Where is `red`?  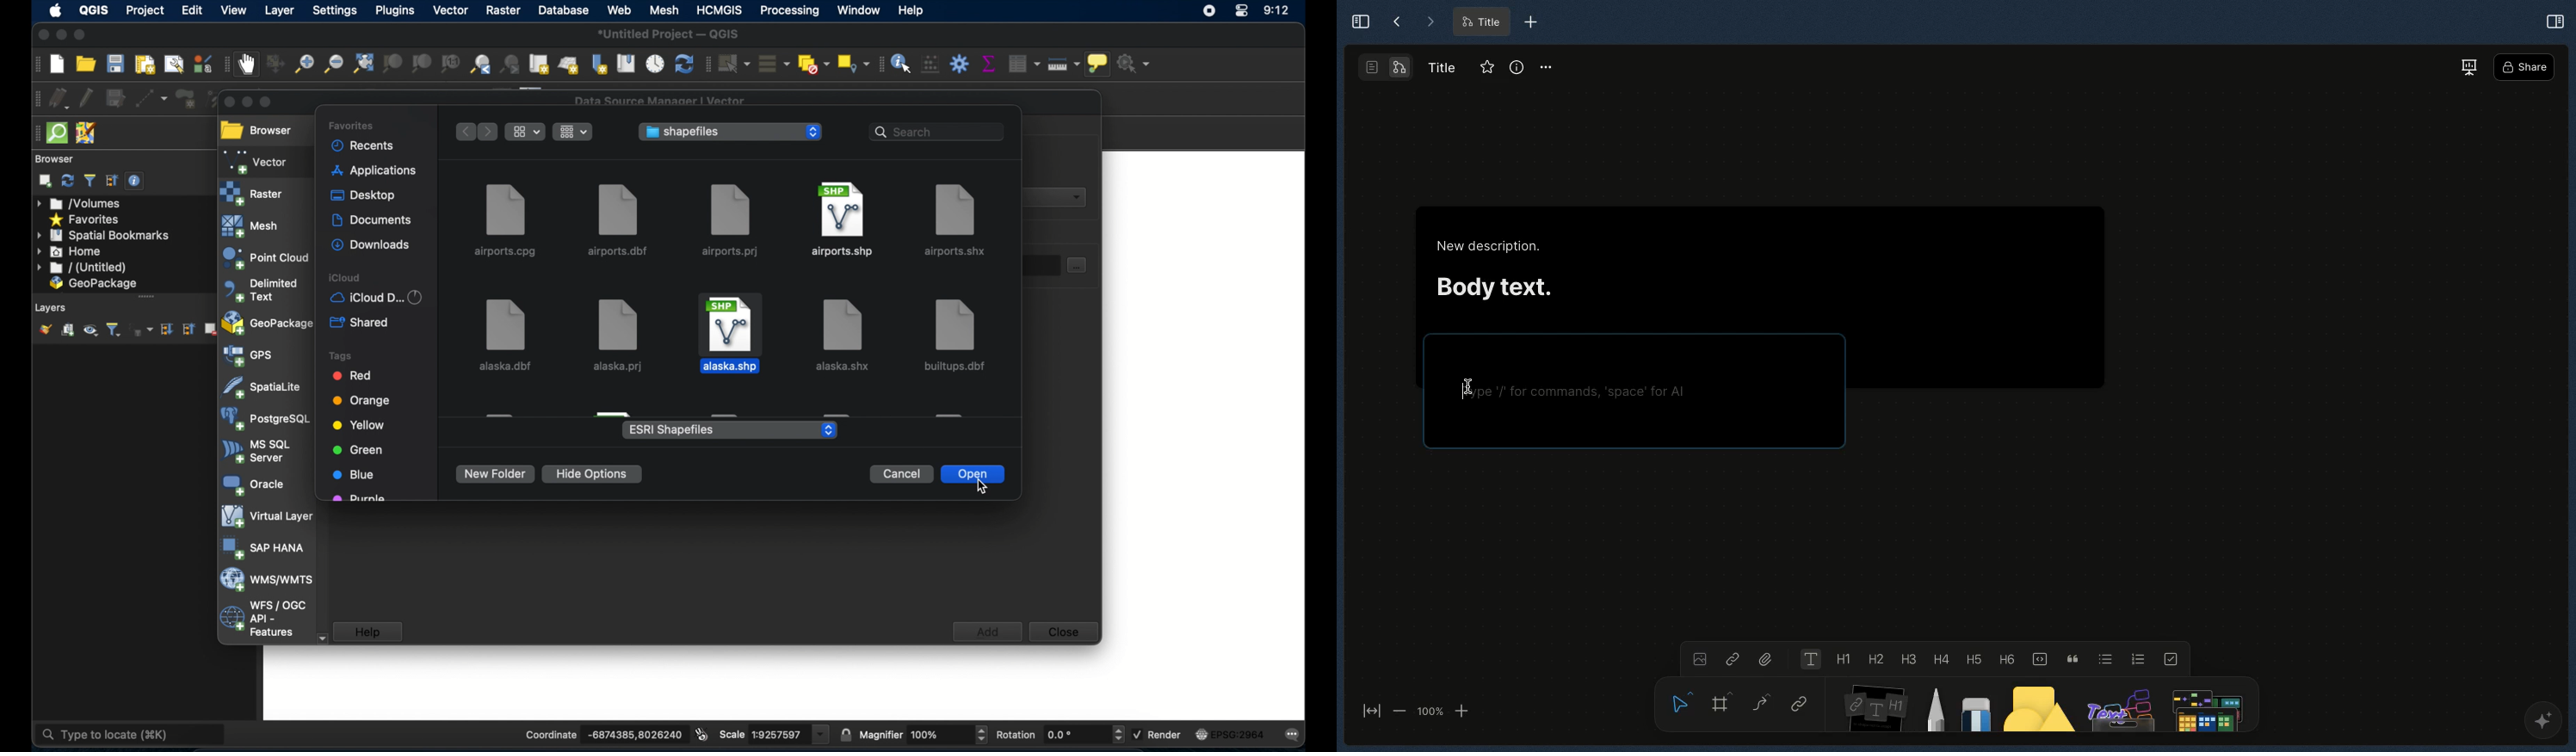 red is located at coordinates (352, 376).